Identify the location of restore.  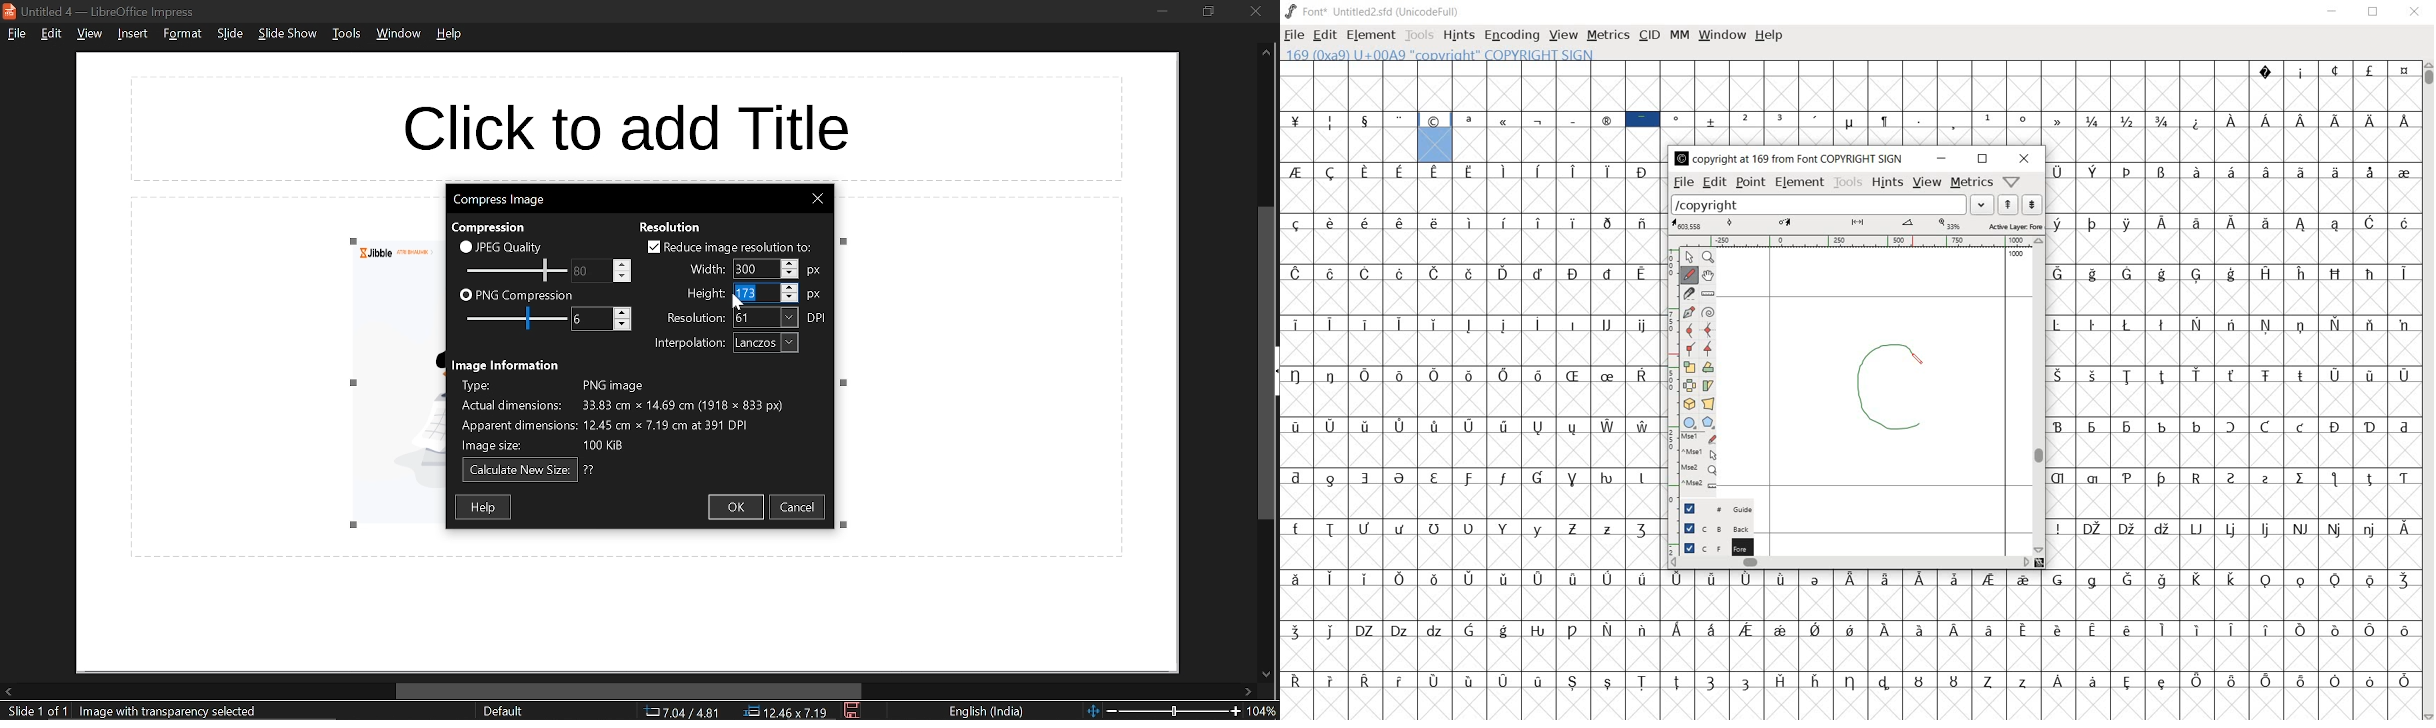
(2375, 12).